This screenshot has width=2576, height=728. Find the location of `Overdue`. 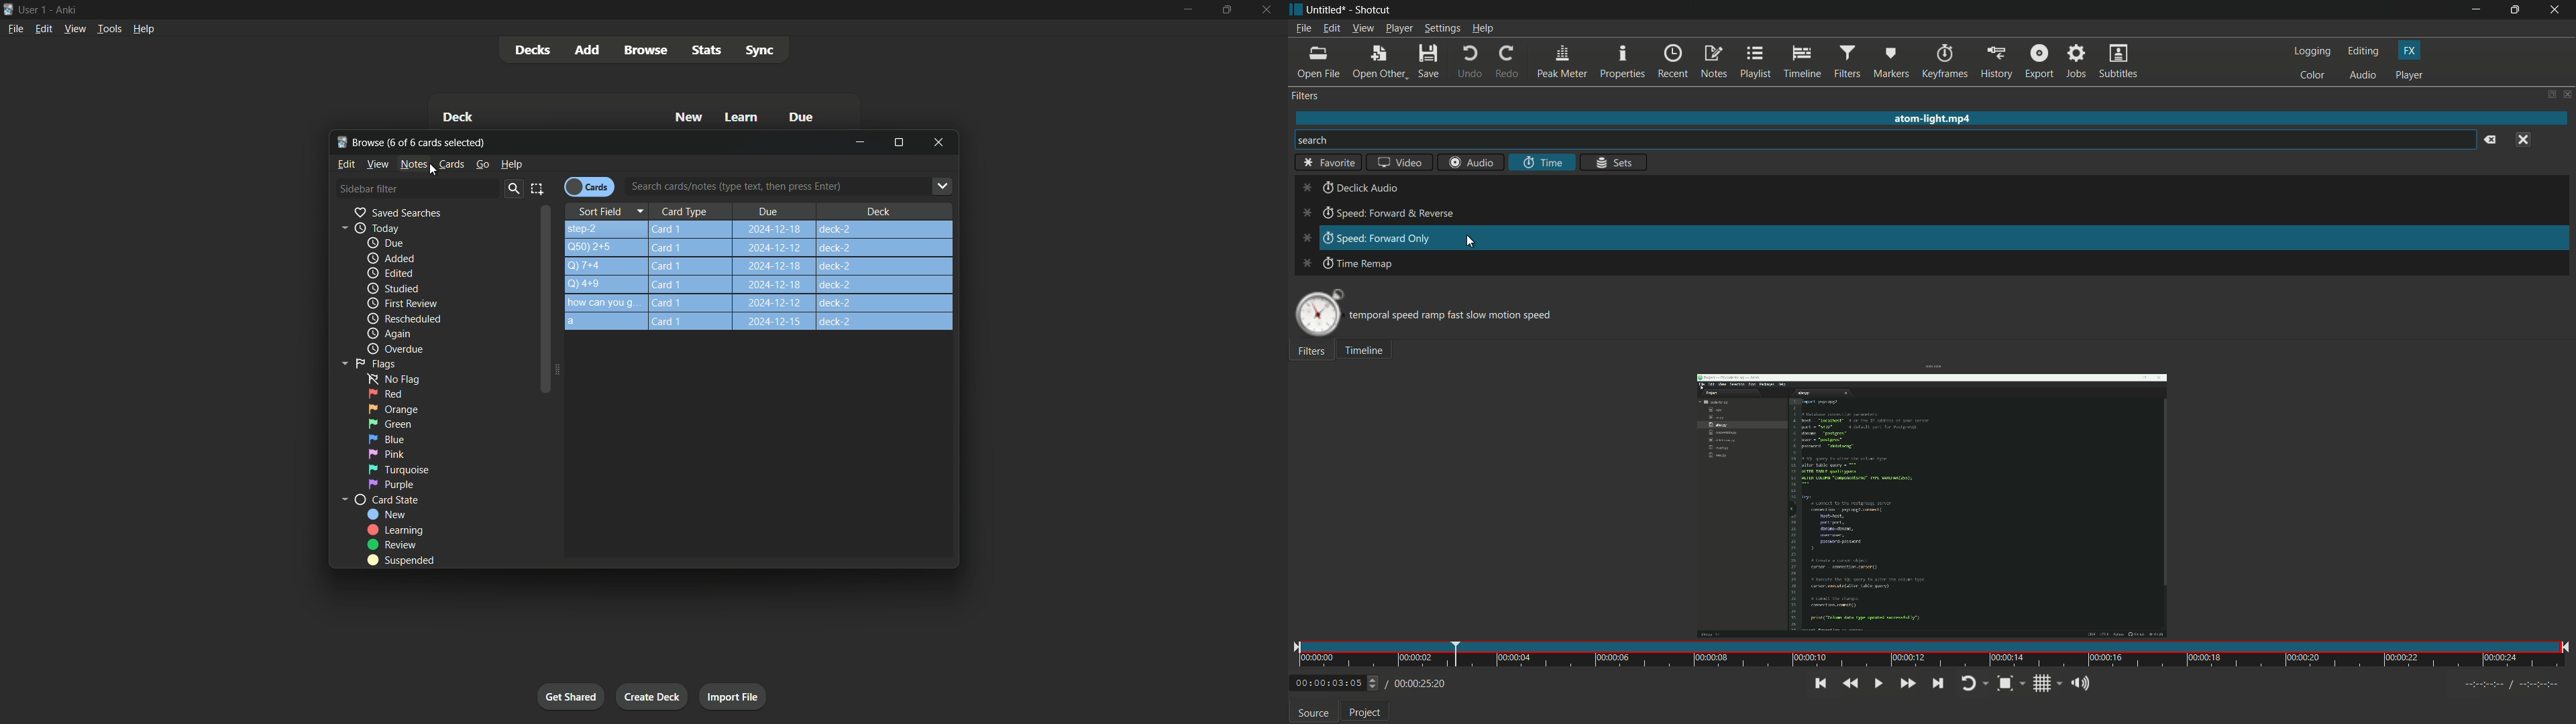

Overdue is located at coordinates (394, 349).